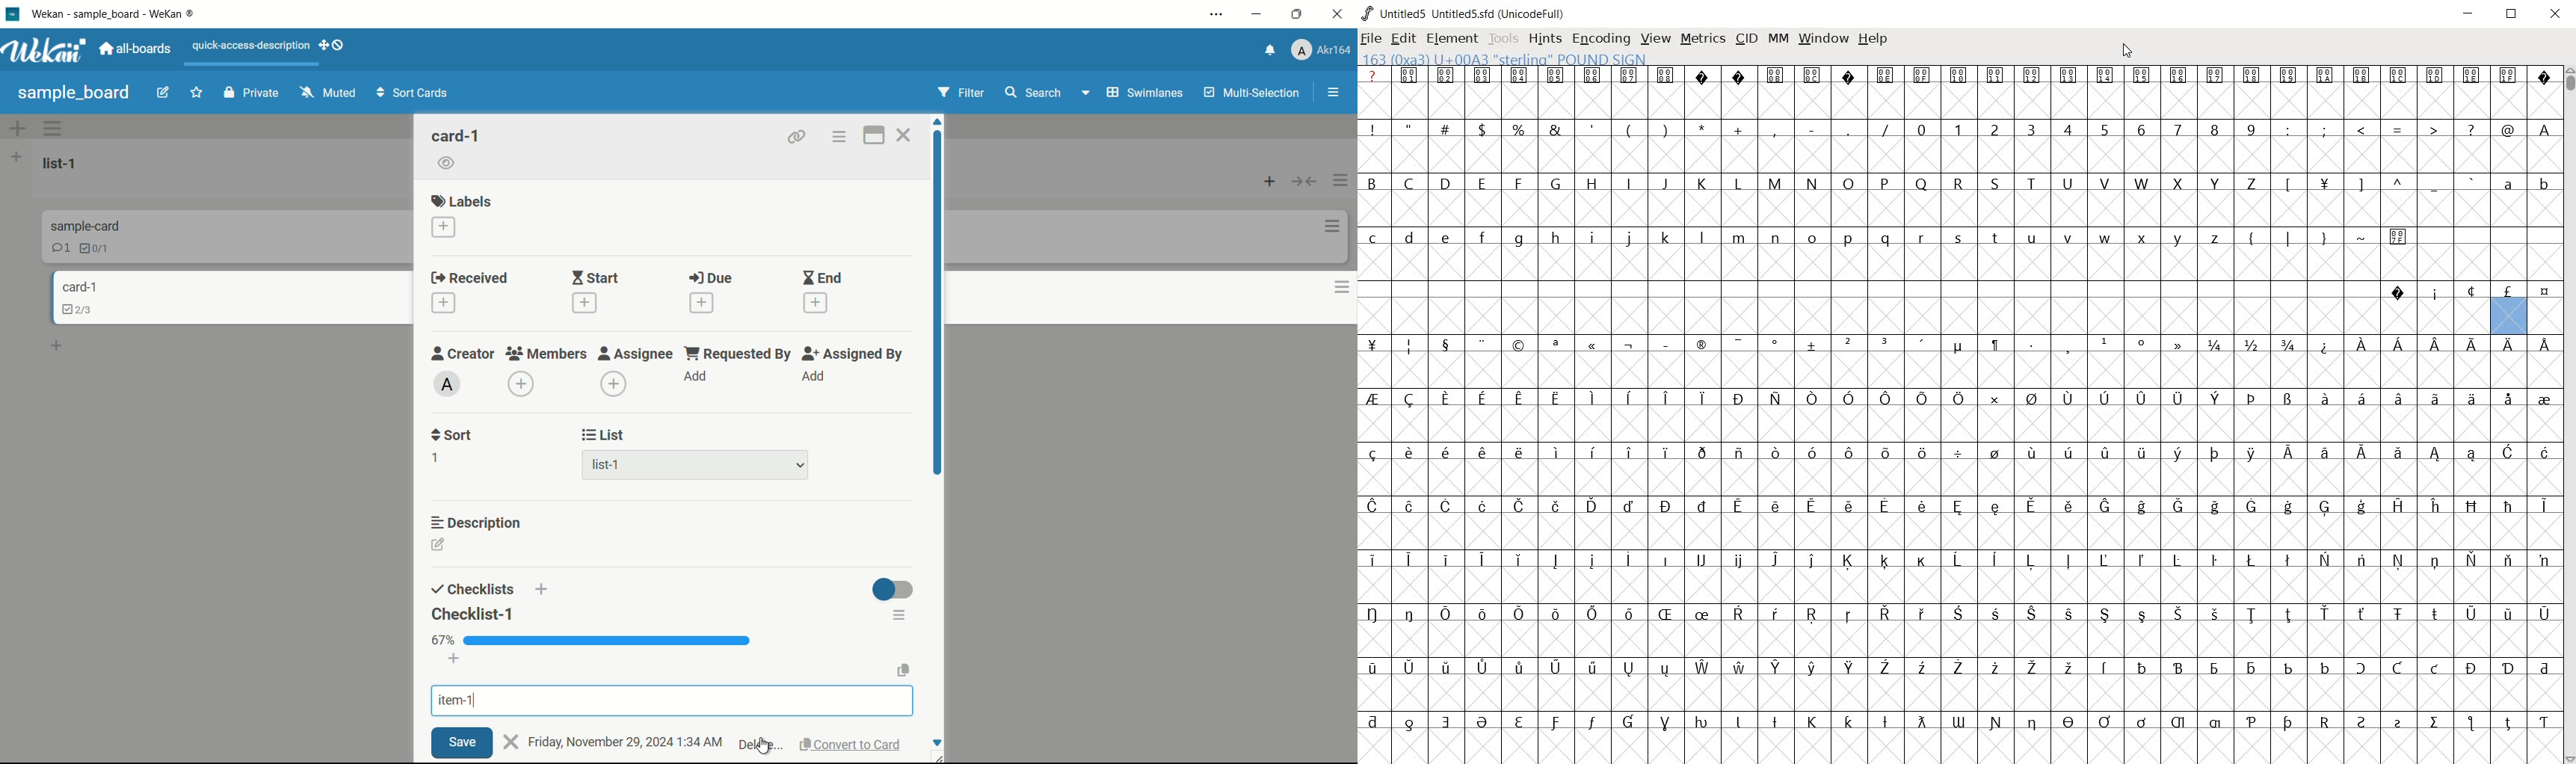  I want to click on , so click(1591, 452).